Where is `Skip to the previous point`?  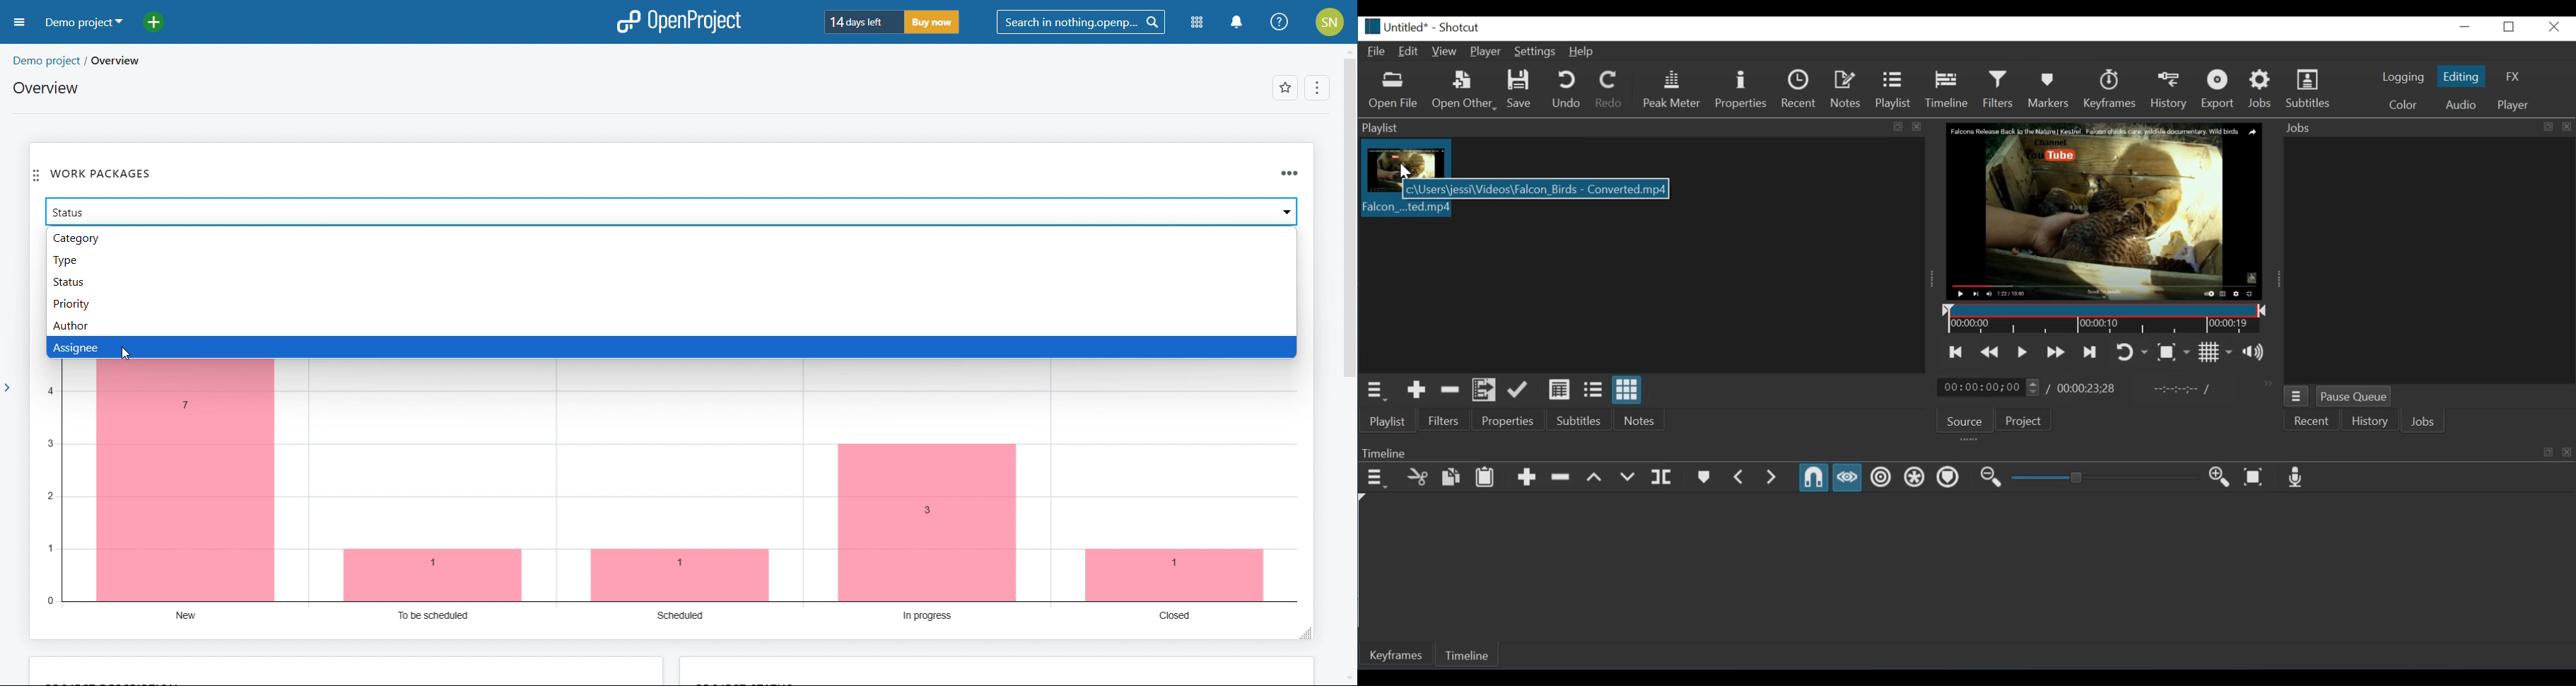 Skip to the previous point is located at coordinates (1957, 353).